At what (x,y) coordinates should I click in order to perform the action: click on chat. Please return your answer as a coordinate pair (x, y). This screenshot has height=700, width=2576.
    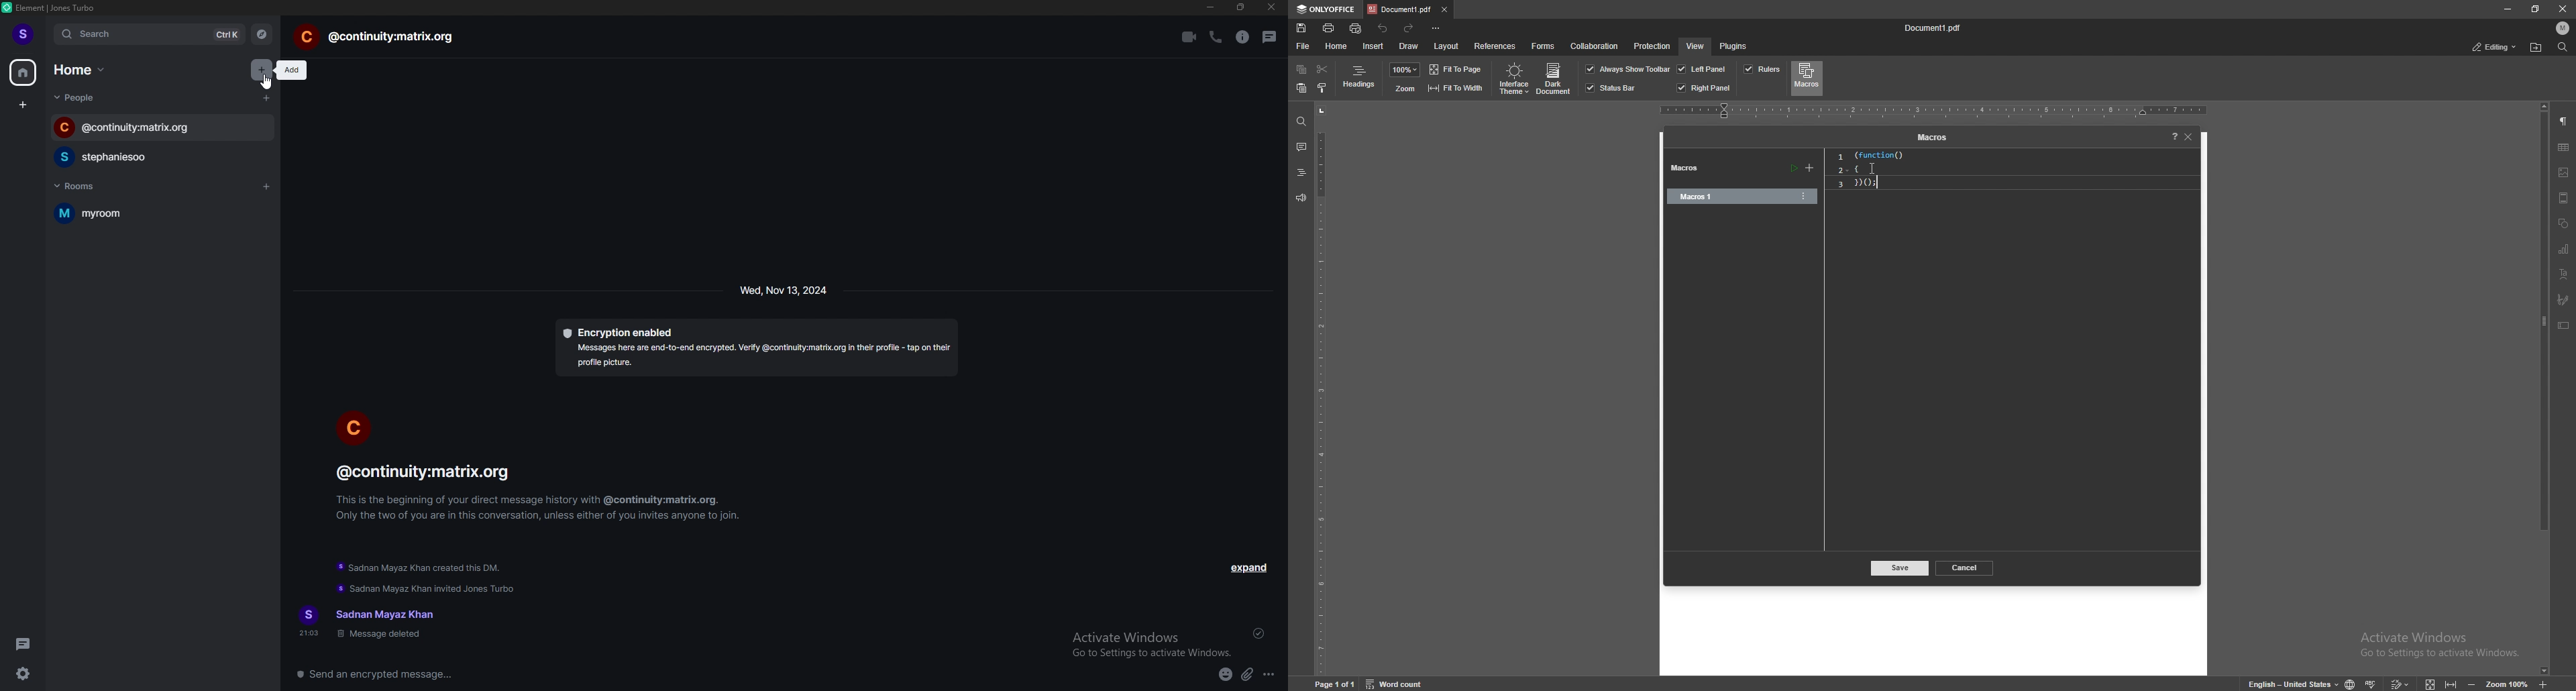
    Looking at the image, I should click on (376, 38).